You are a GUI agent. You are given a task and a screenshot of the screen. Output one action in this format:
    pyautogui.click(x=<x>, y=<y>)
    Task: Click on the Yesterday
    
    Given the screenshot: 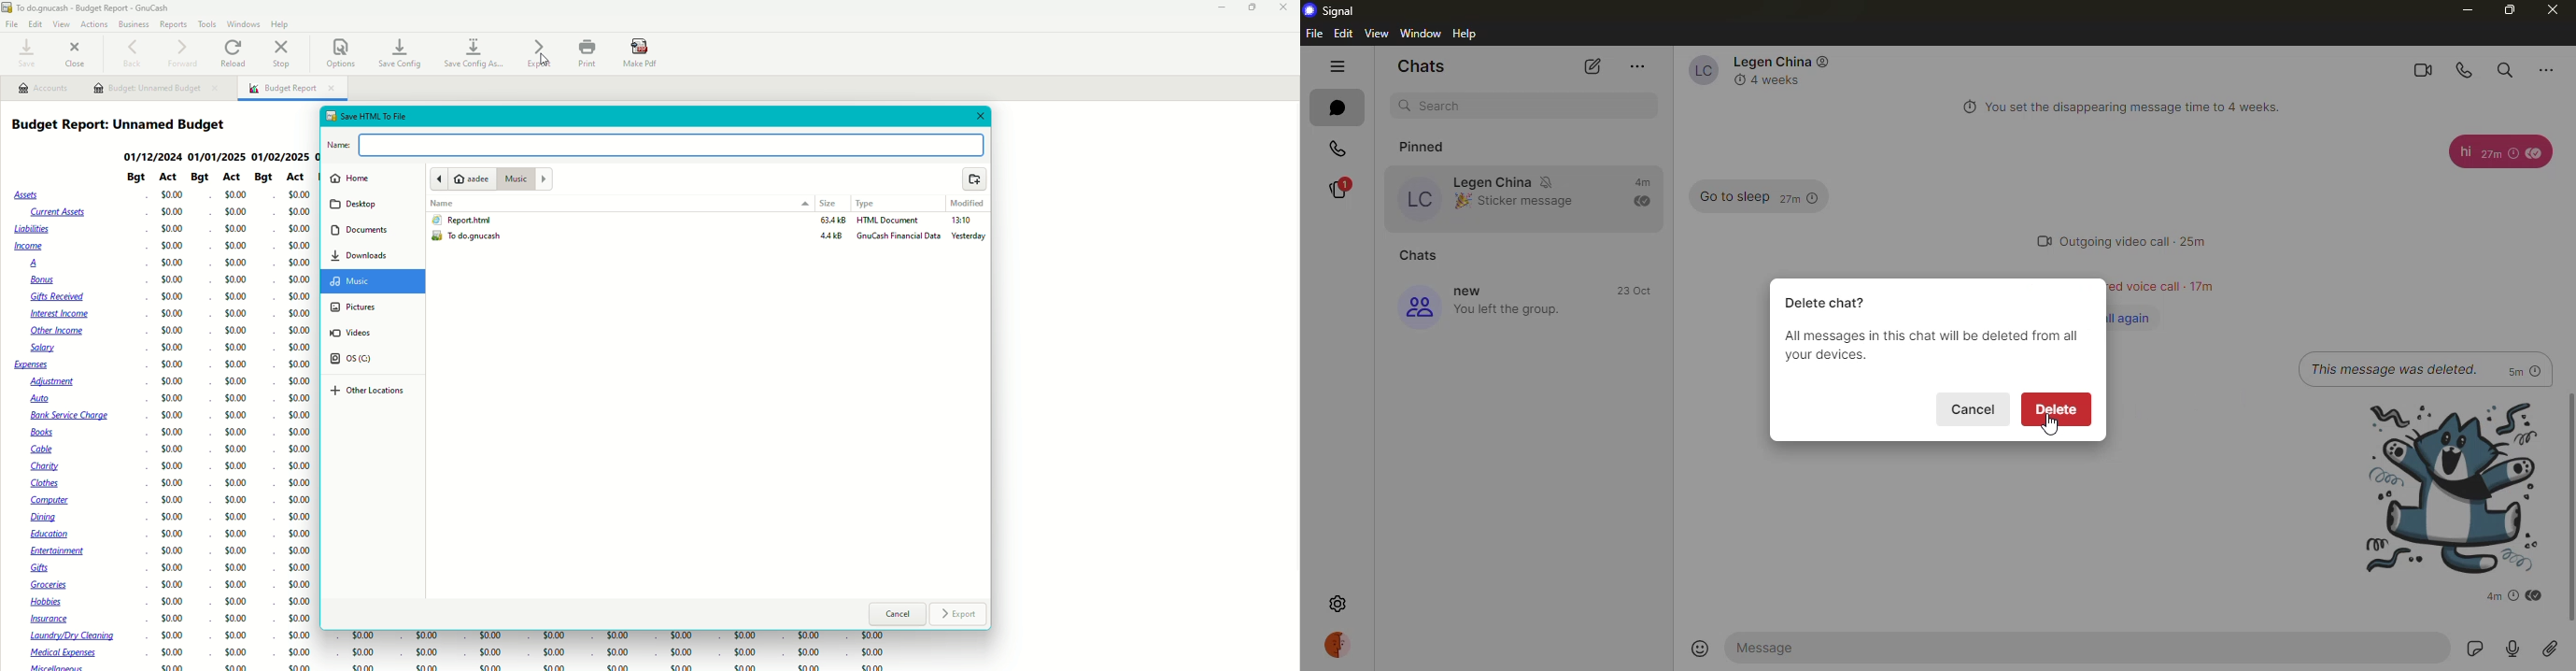 What is the action you would take?
    pyautogui.click(x=971, y=237)
    